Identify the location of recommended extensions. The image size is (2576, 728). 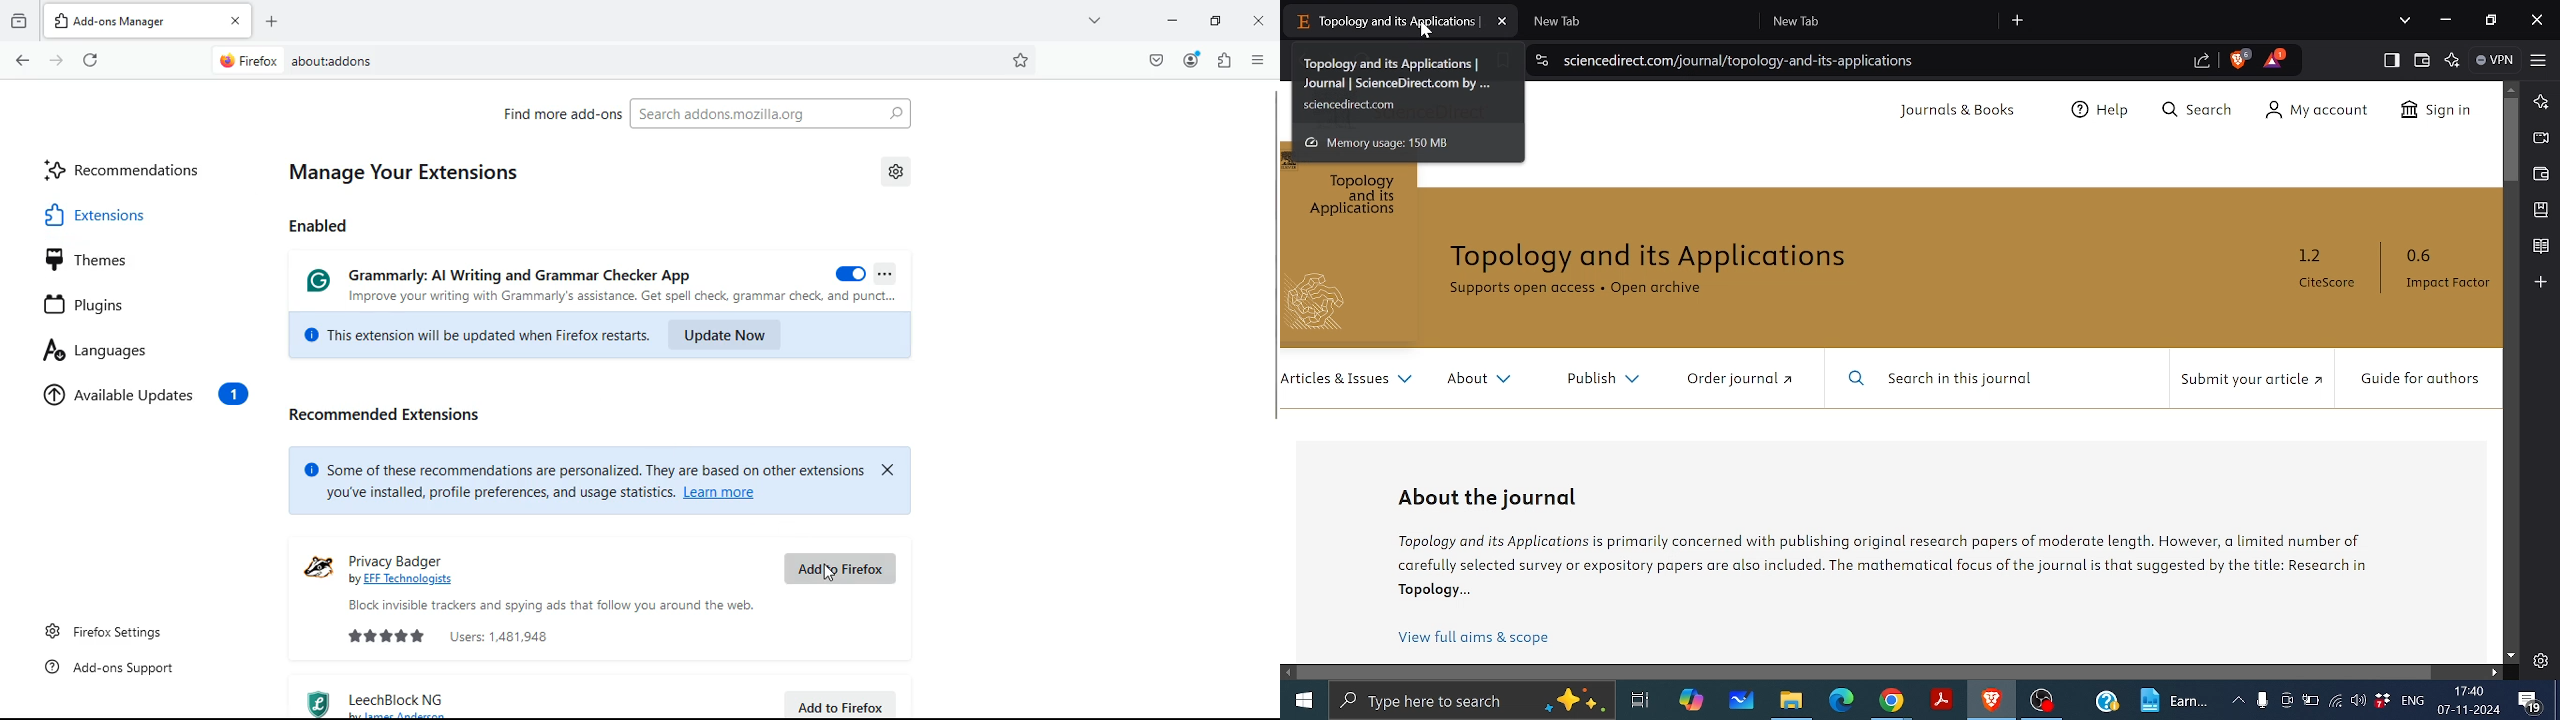
(400, 415).